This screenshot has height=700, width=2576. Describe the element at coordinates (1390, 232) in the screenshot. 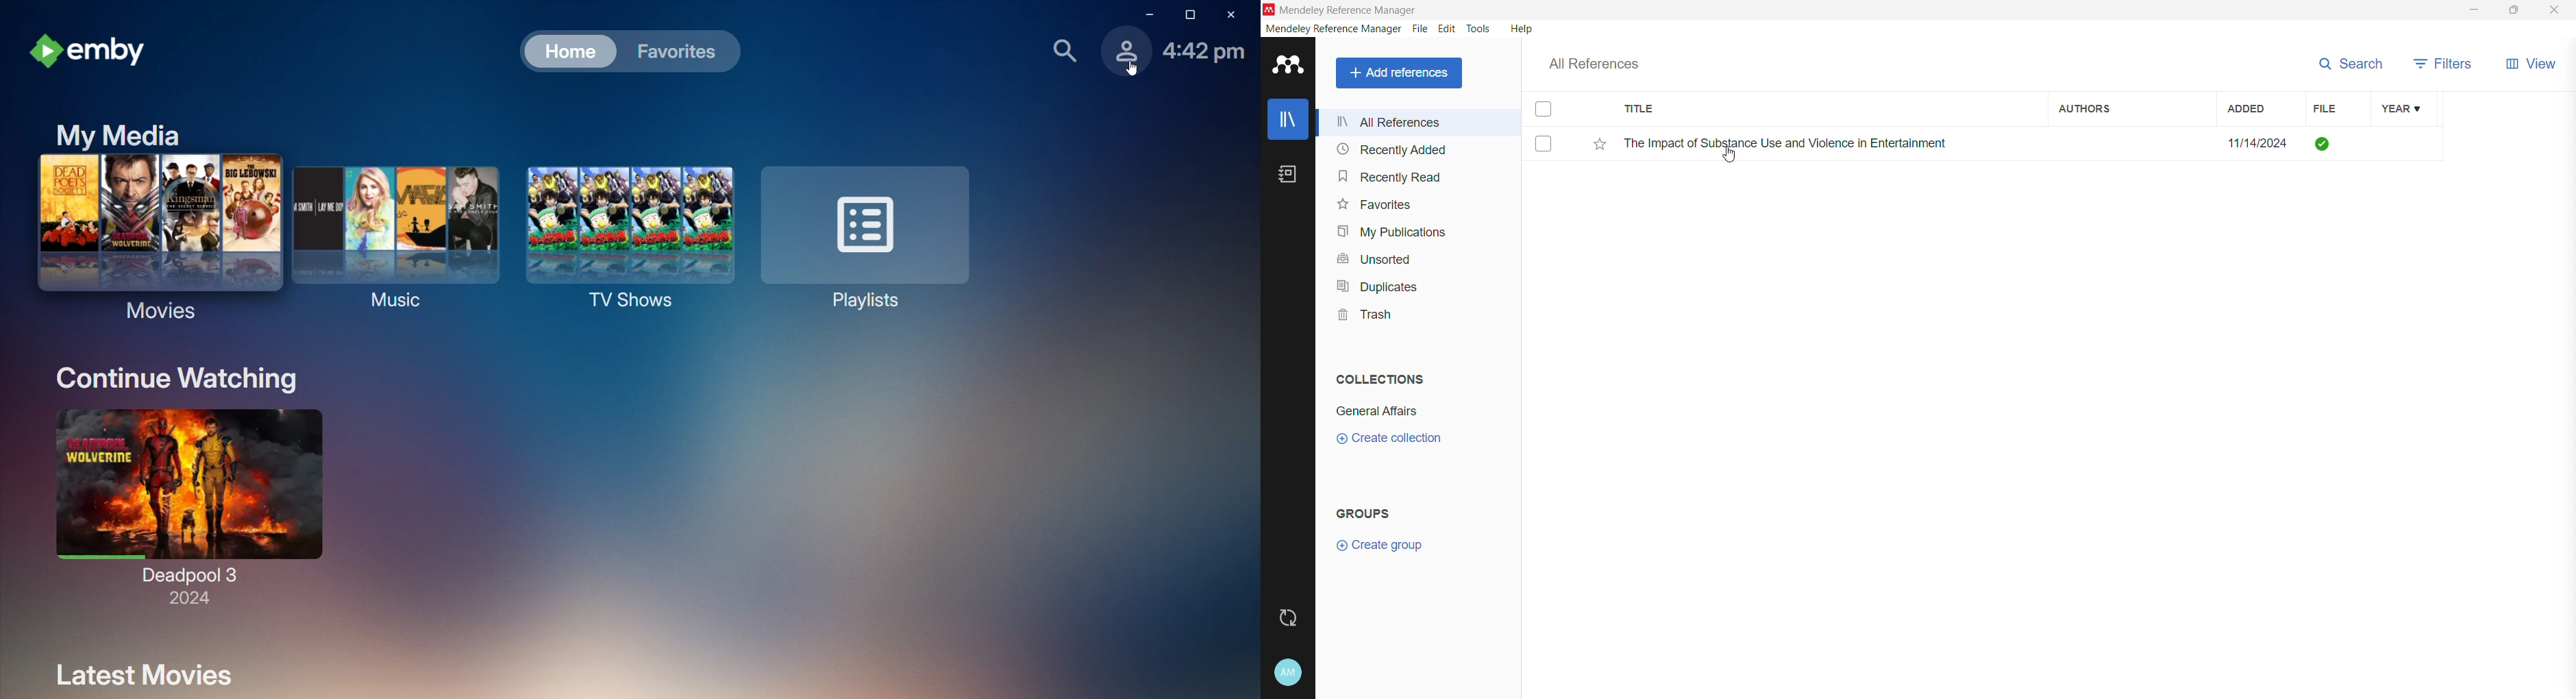

I see `My Publications` at that location.